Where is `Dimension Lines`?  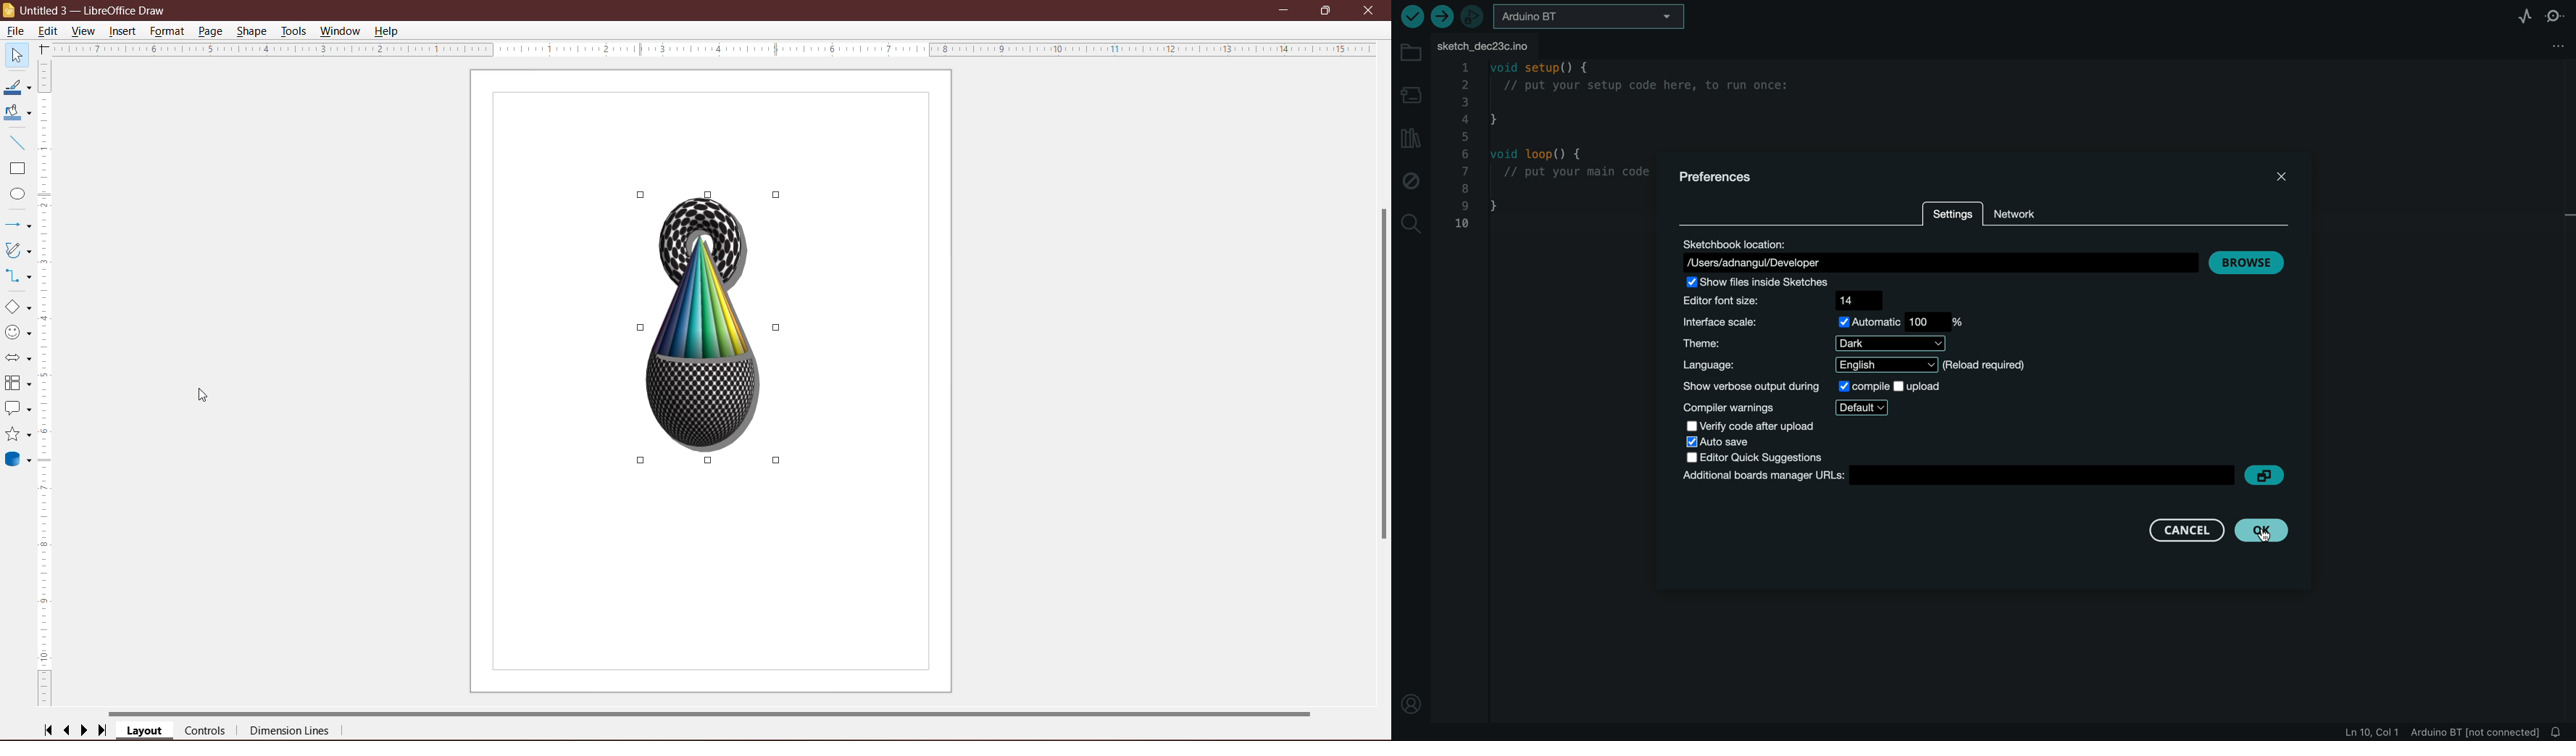 Dimension Lines is located at coordinates (291, 732).